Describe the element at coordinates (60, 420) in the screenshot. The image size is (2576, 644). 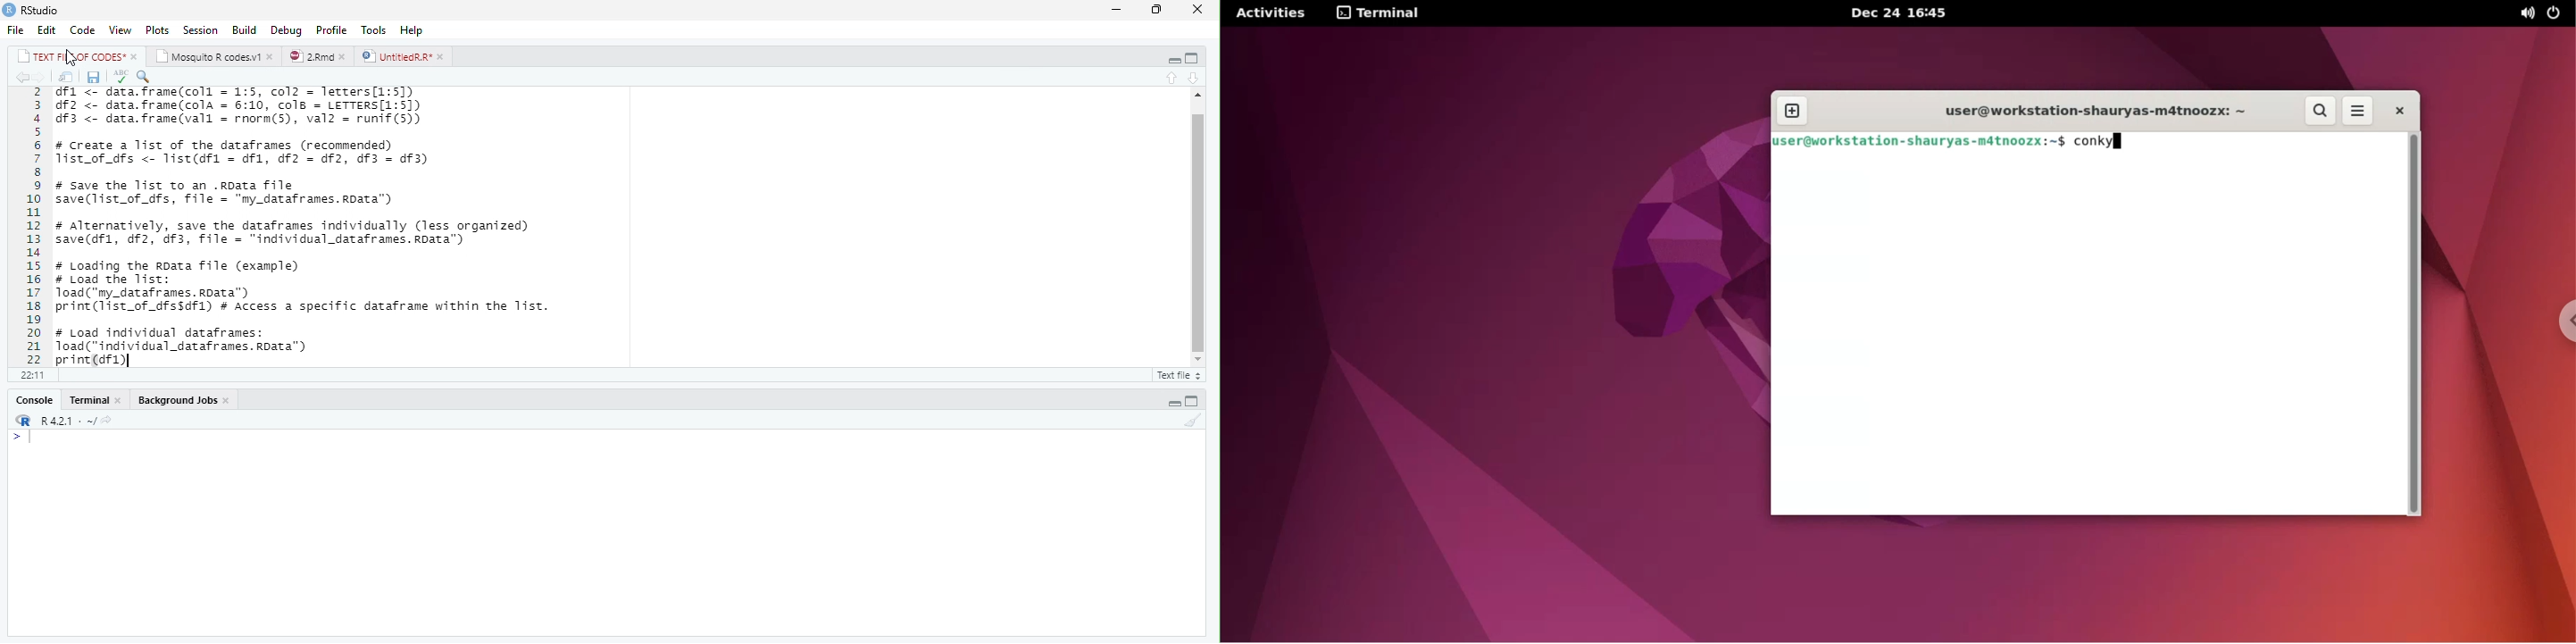
I see `R 4.2.1 - ~/` at that location.